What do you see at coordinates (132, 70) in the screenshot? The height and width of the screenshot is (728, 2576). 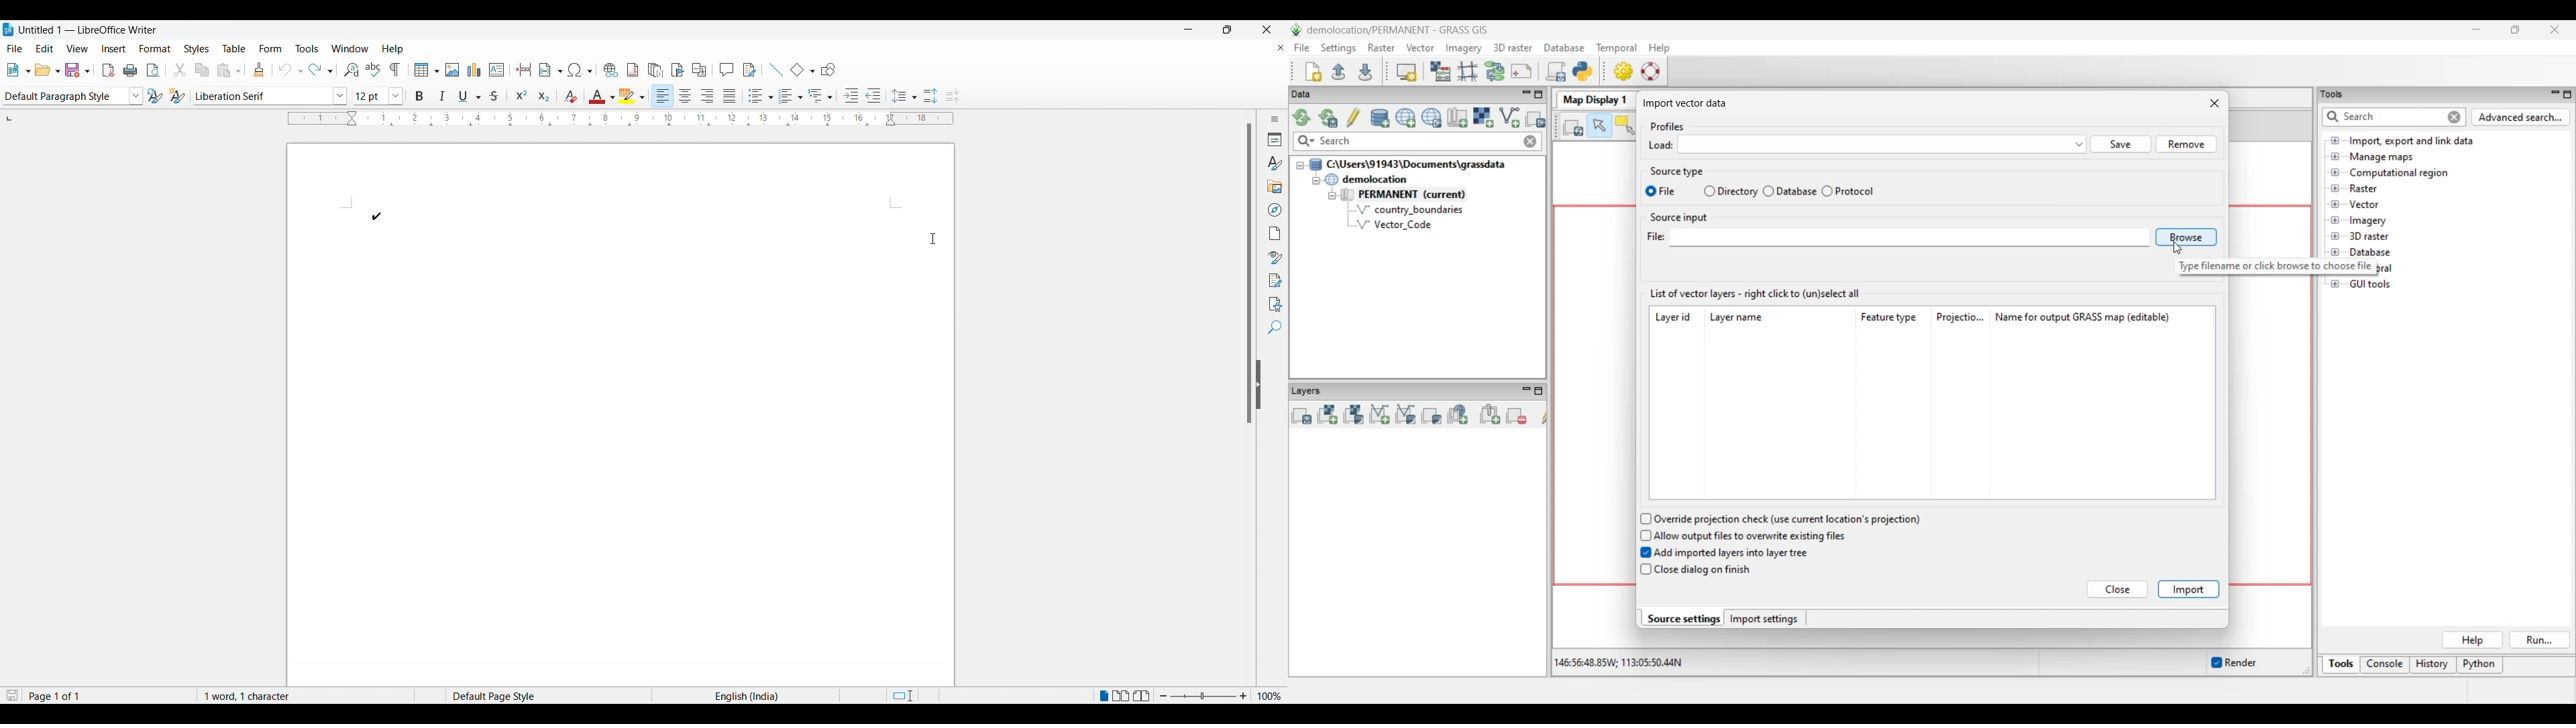 I see `print` at bounding box center [132, 70].